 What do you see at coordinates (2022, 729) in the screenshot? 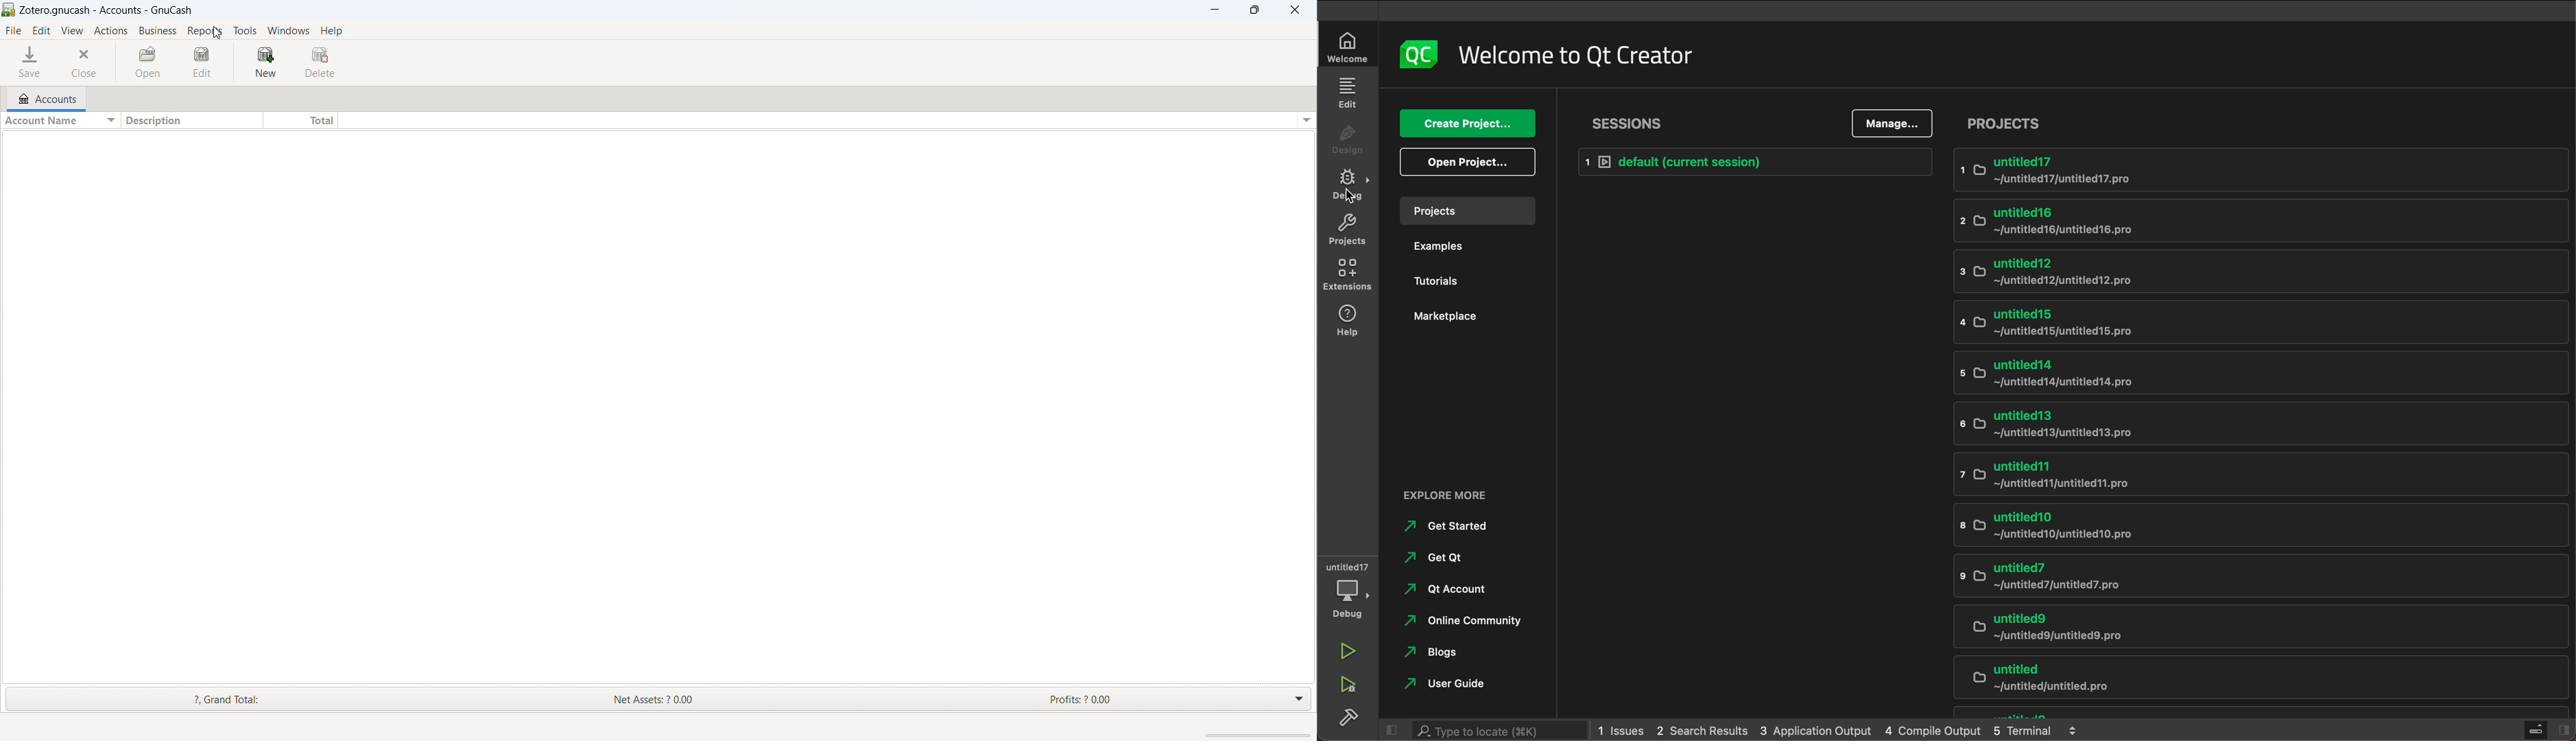
I see `5 Terminal` at bounding box center [2022, 729].